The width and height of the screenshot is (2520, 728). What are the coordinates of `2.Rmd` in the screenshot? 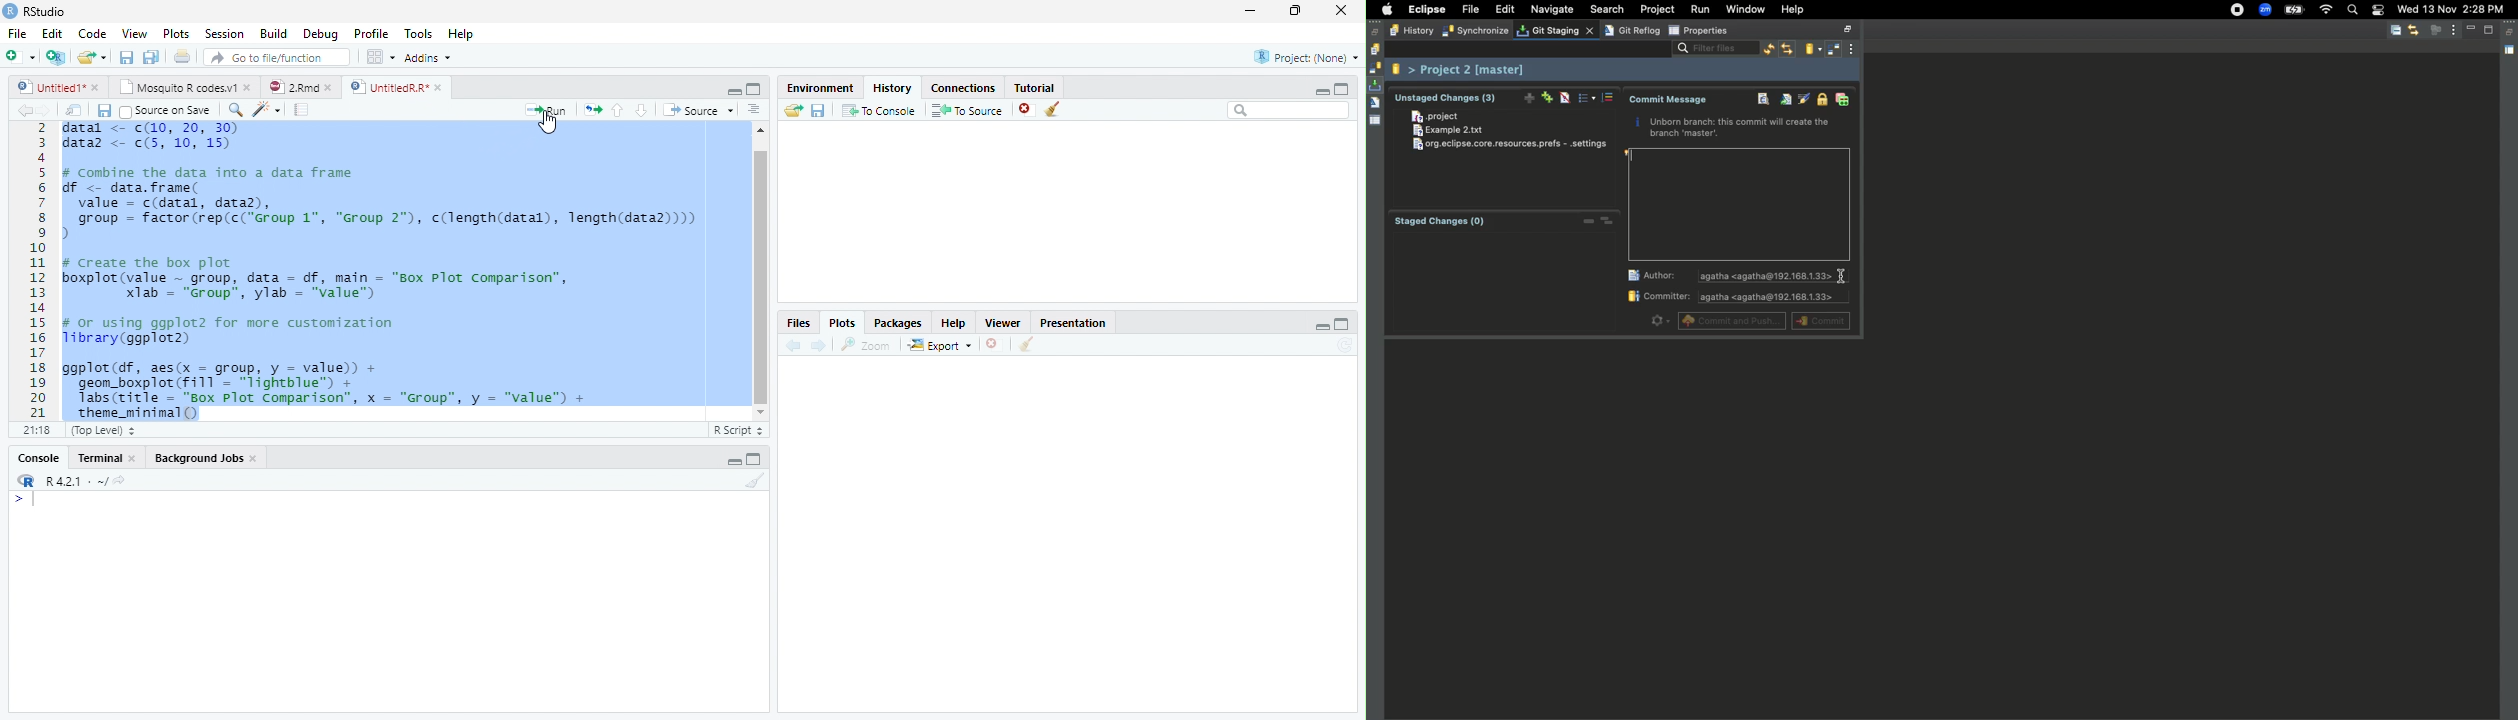 It's located at (292, 87).